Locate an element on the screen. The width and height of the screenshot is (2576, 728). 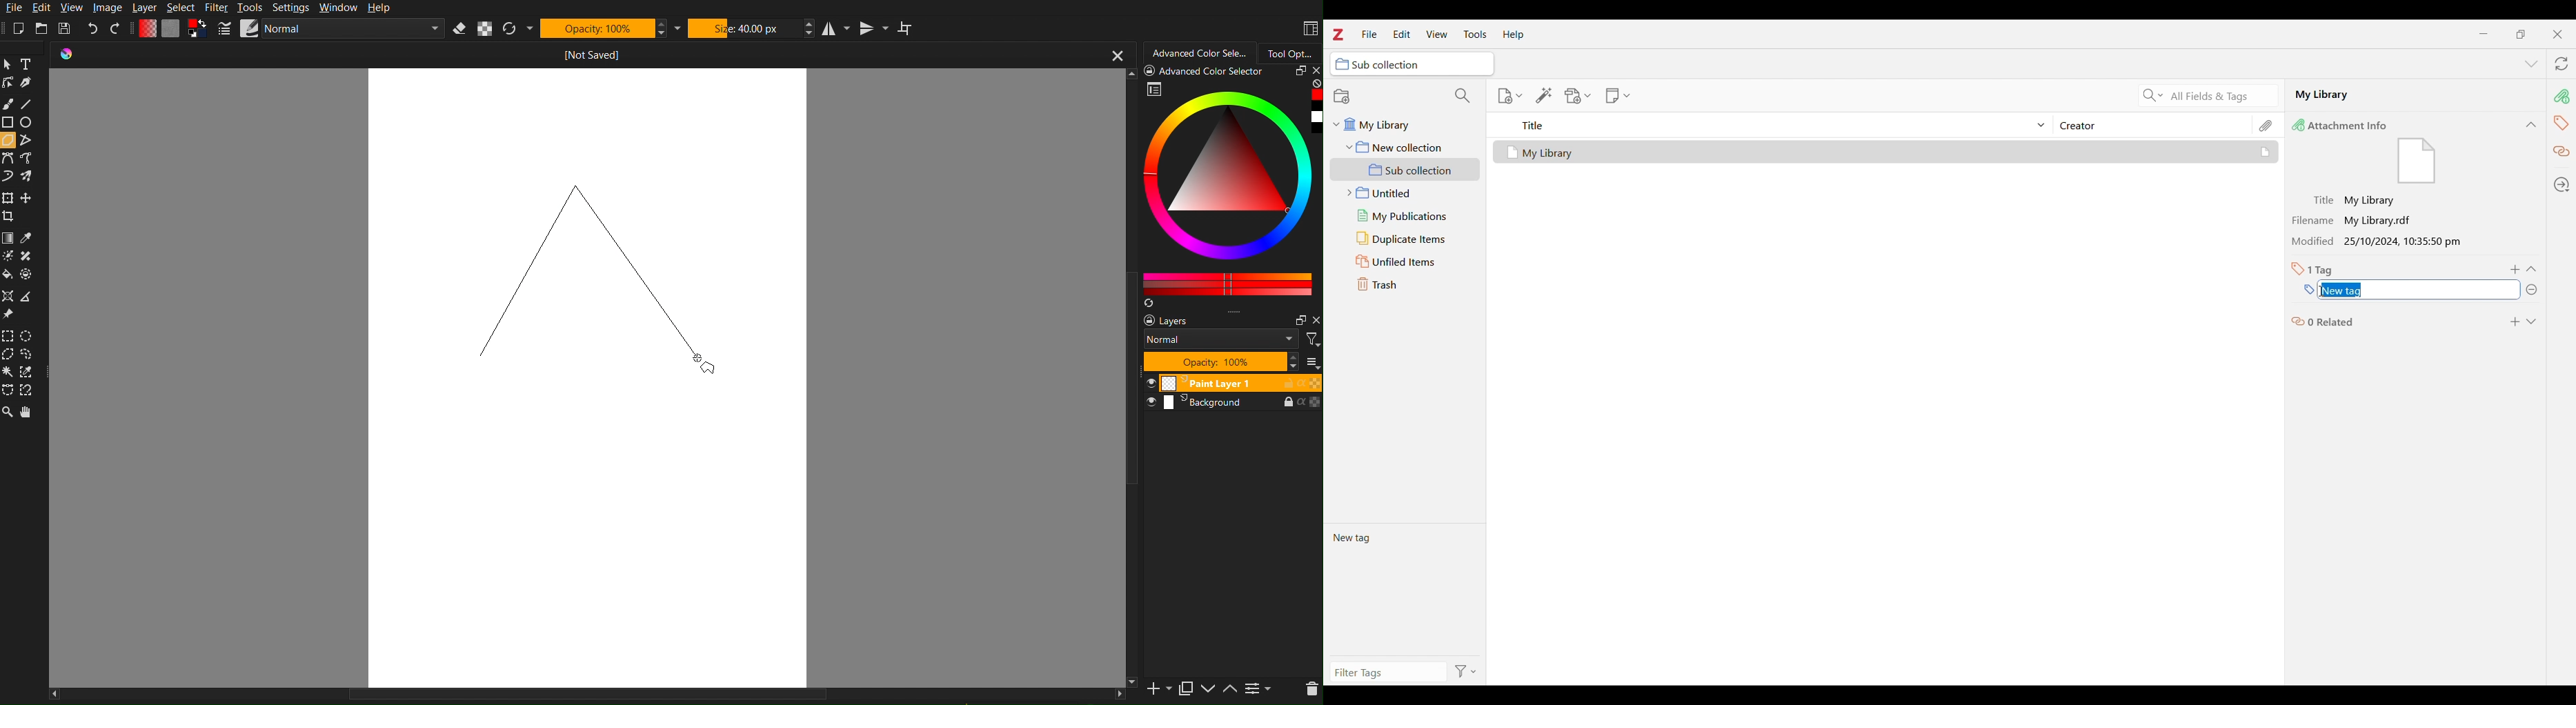
Untitled folder is located at coordinates (1402, 191).